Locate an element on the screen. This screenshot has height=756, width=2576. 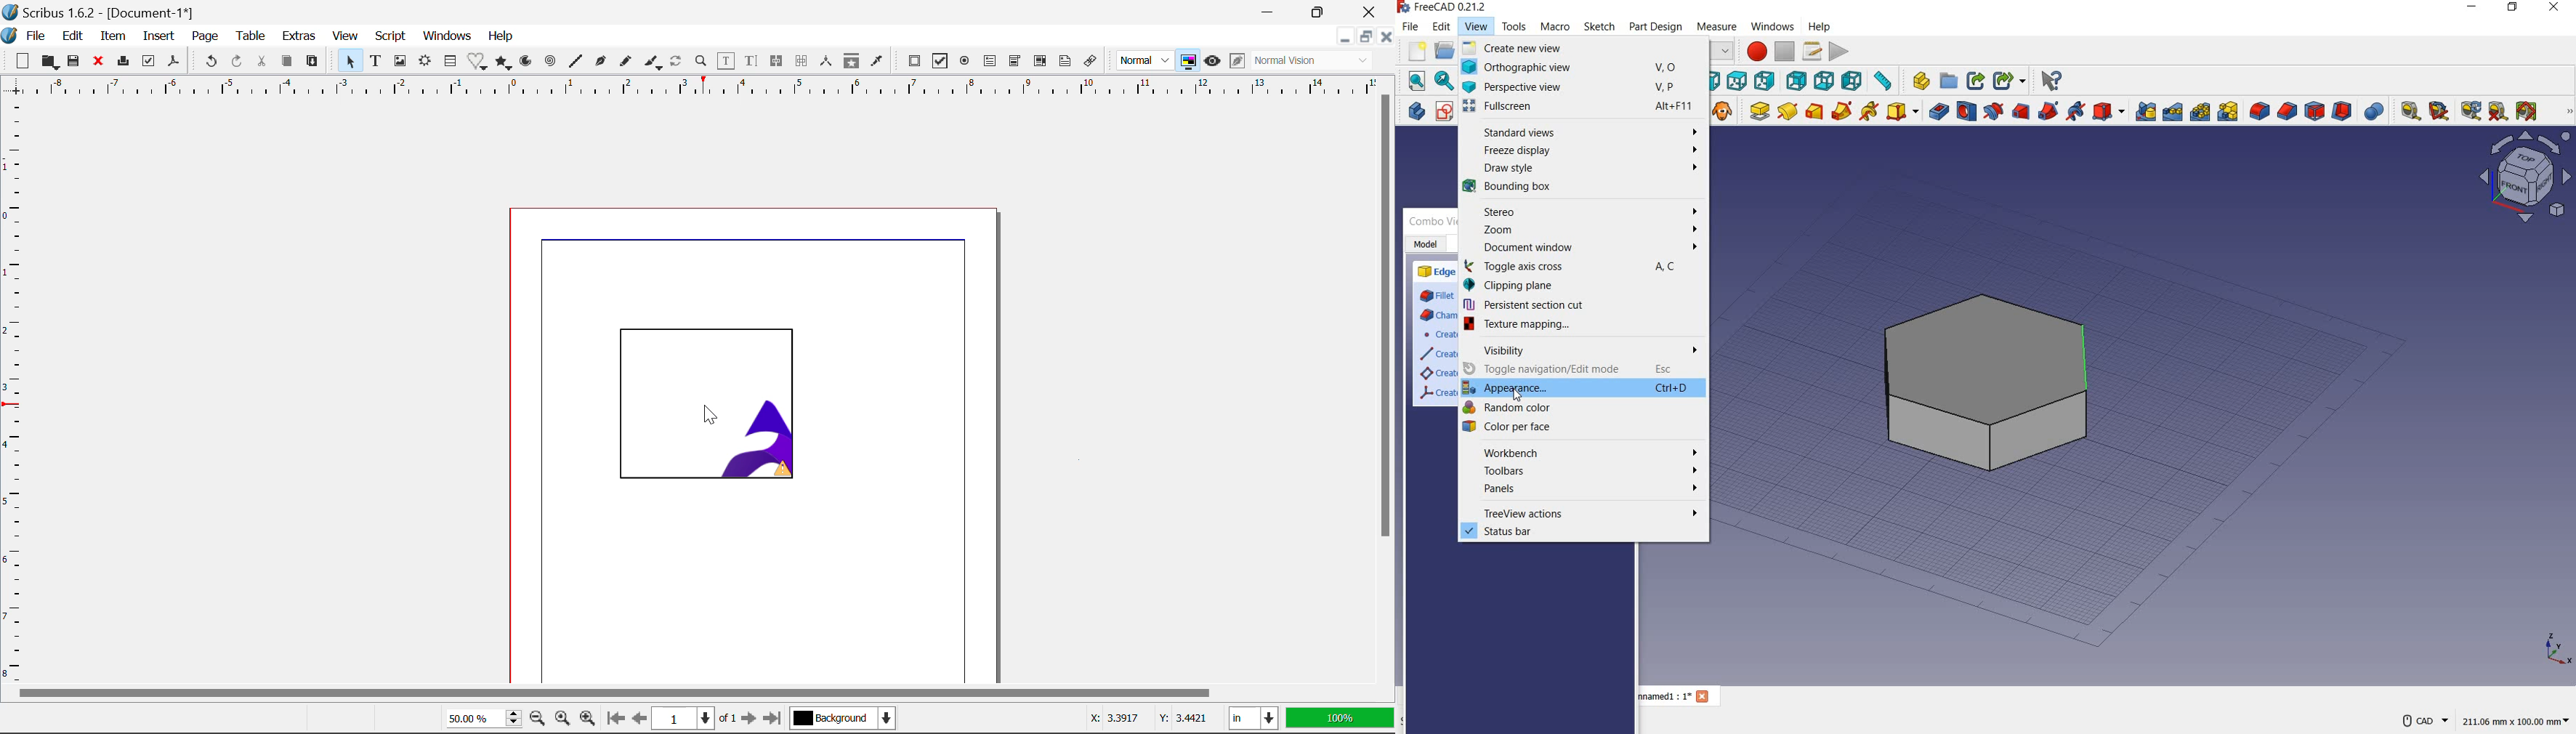
Vertical Margins is located at coordinates (698, 88).